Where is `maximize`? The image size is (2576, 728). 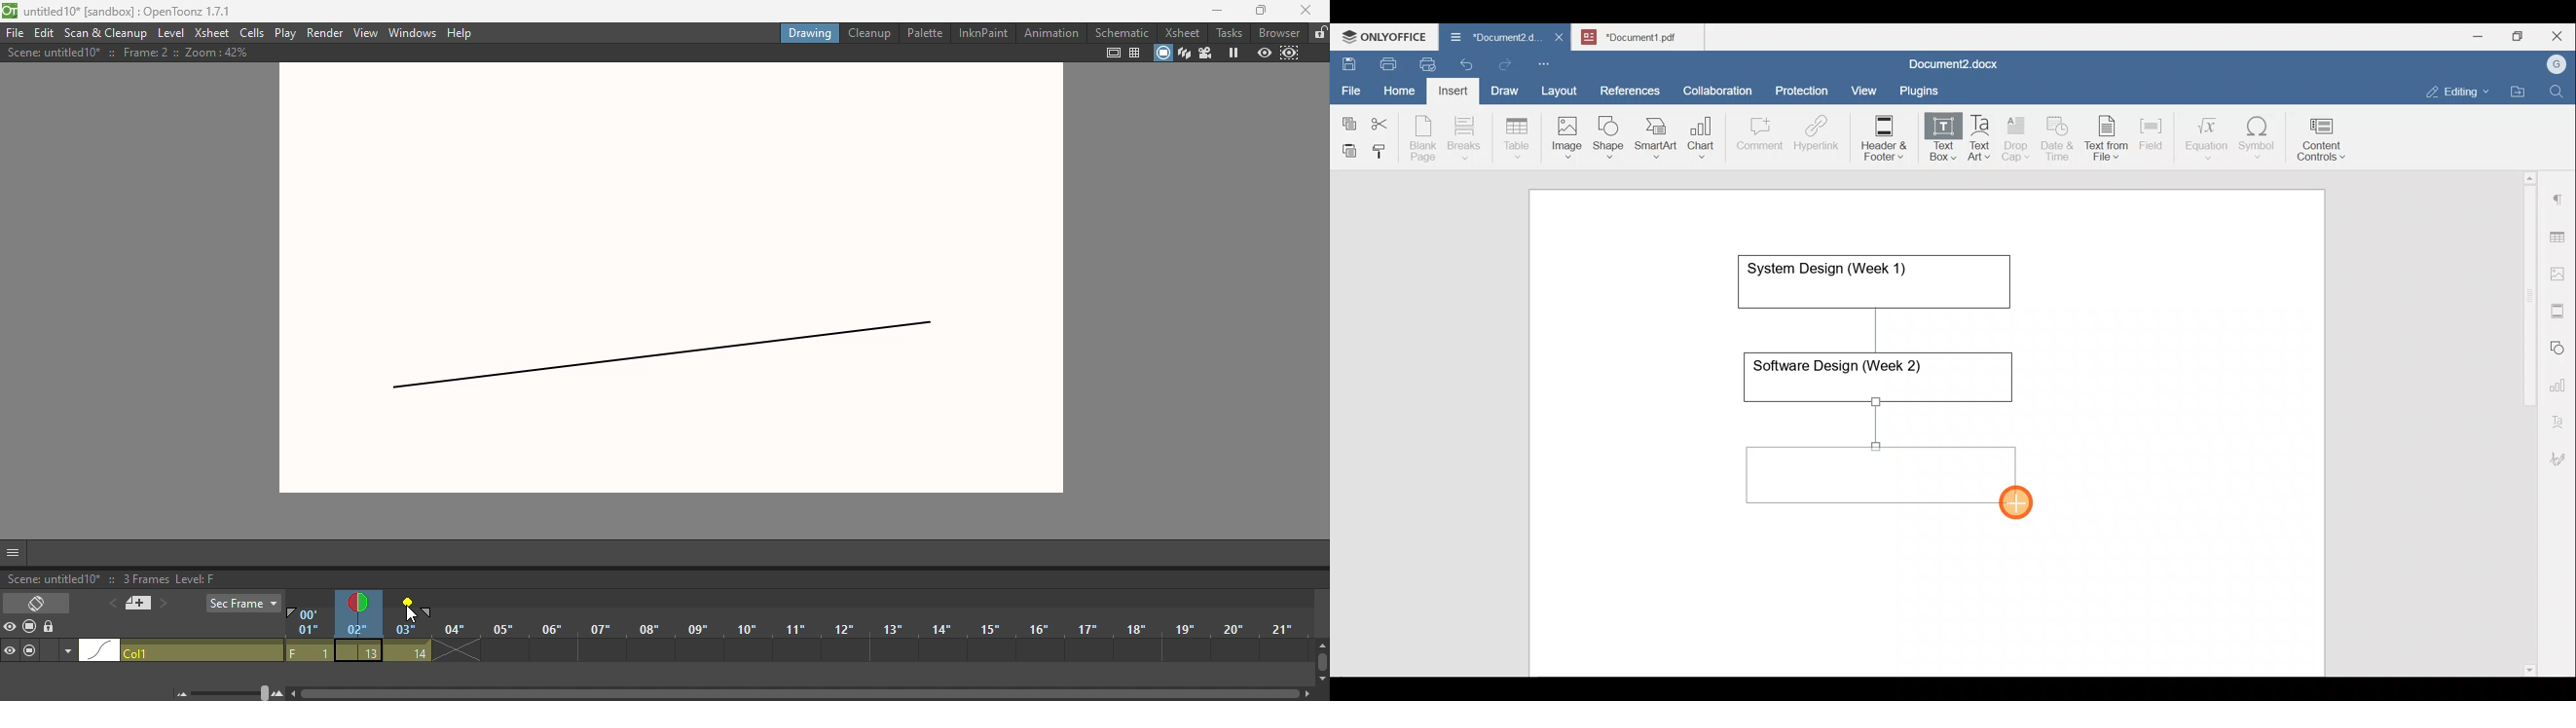 maximize is located at coordinates (1262, 11).